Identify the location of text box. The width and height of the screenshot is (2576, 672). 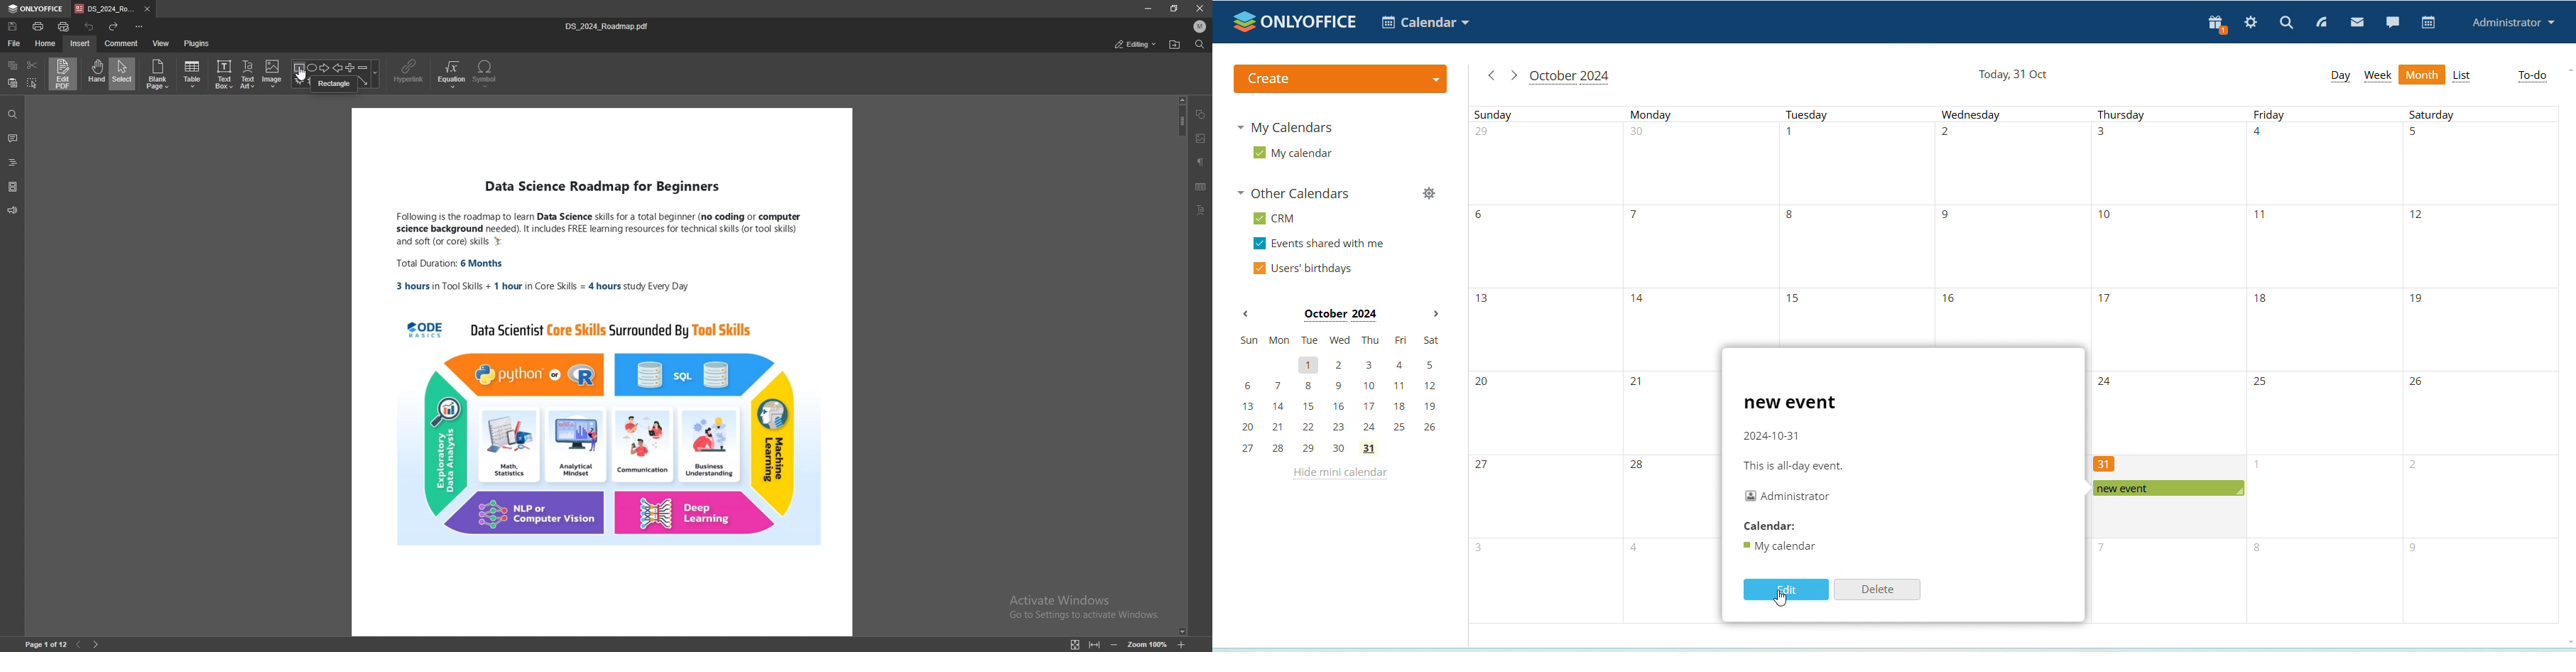
(225, 74).